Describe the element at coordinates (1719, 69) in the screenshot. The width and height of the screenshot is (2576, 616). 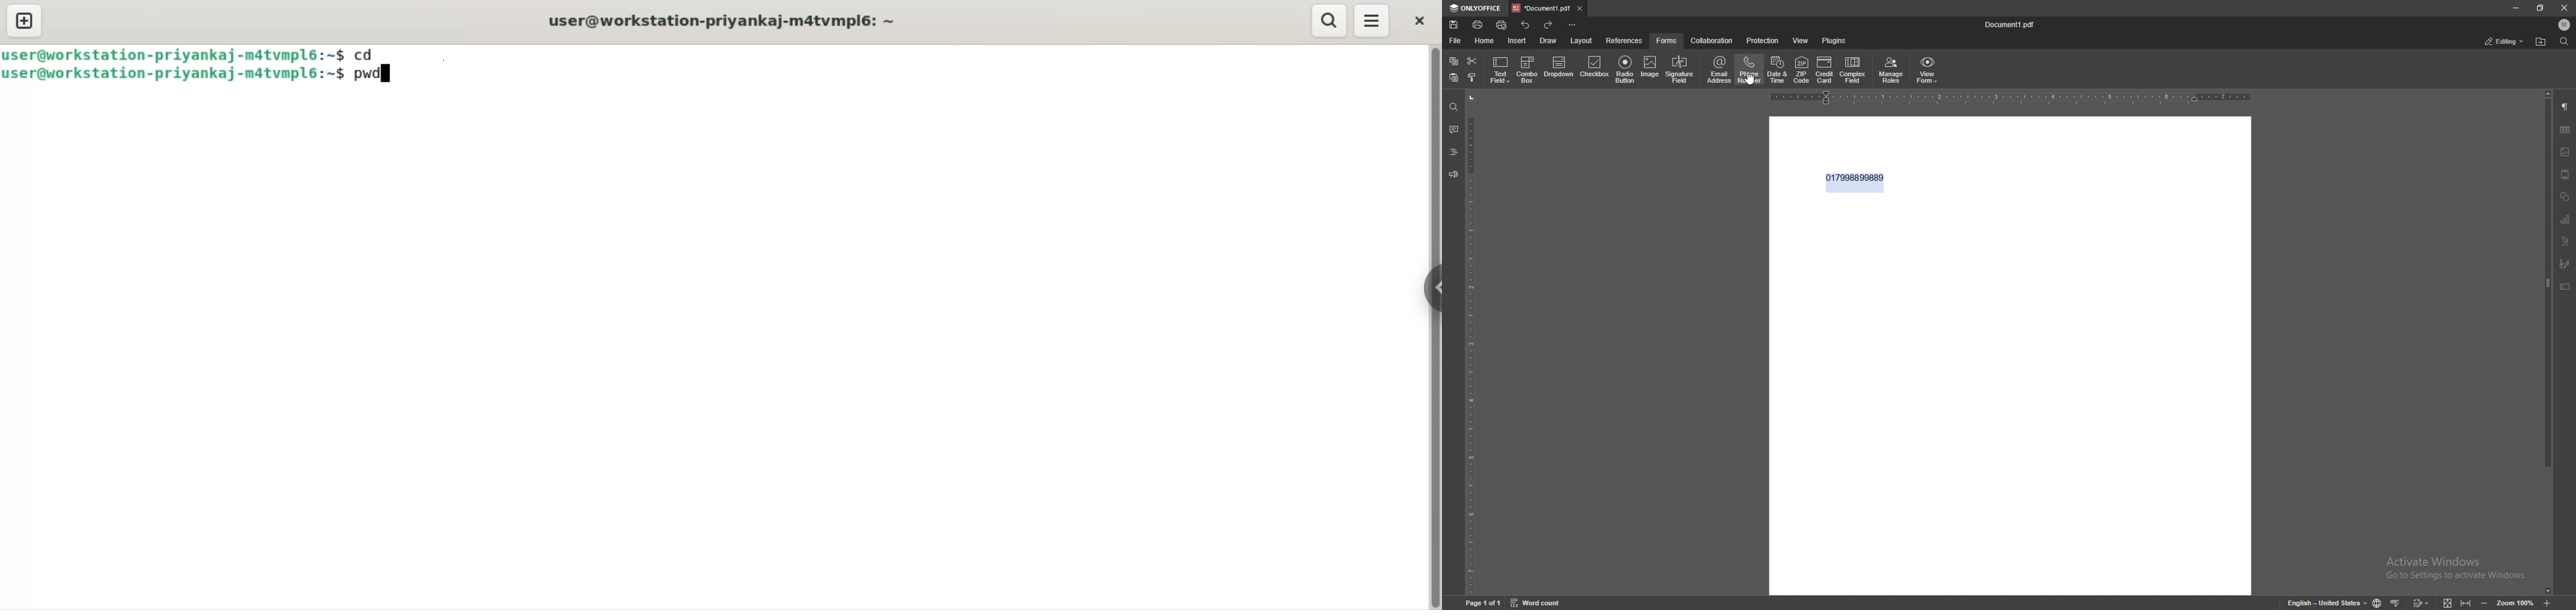
I see `email address` at that location.